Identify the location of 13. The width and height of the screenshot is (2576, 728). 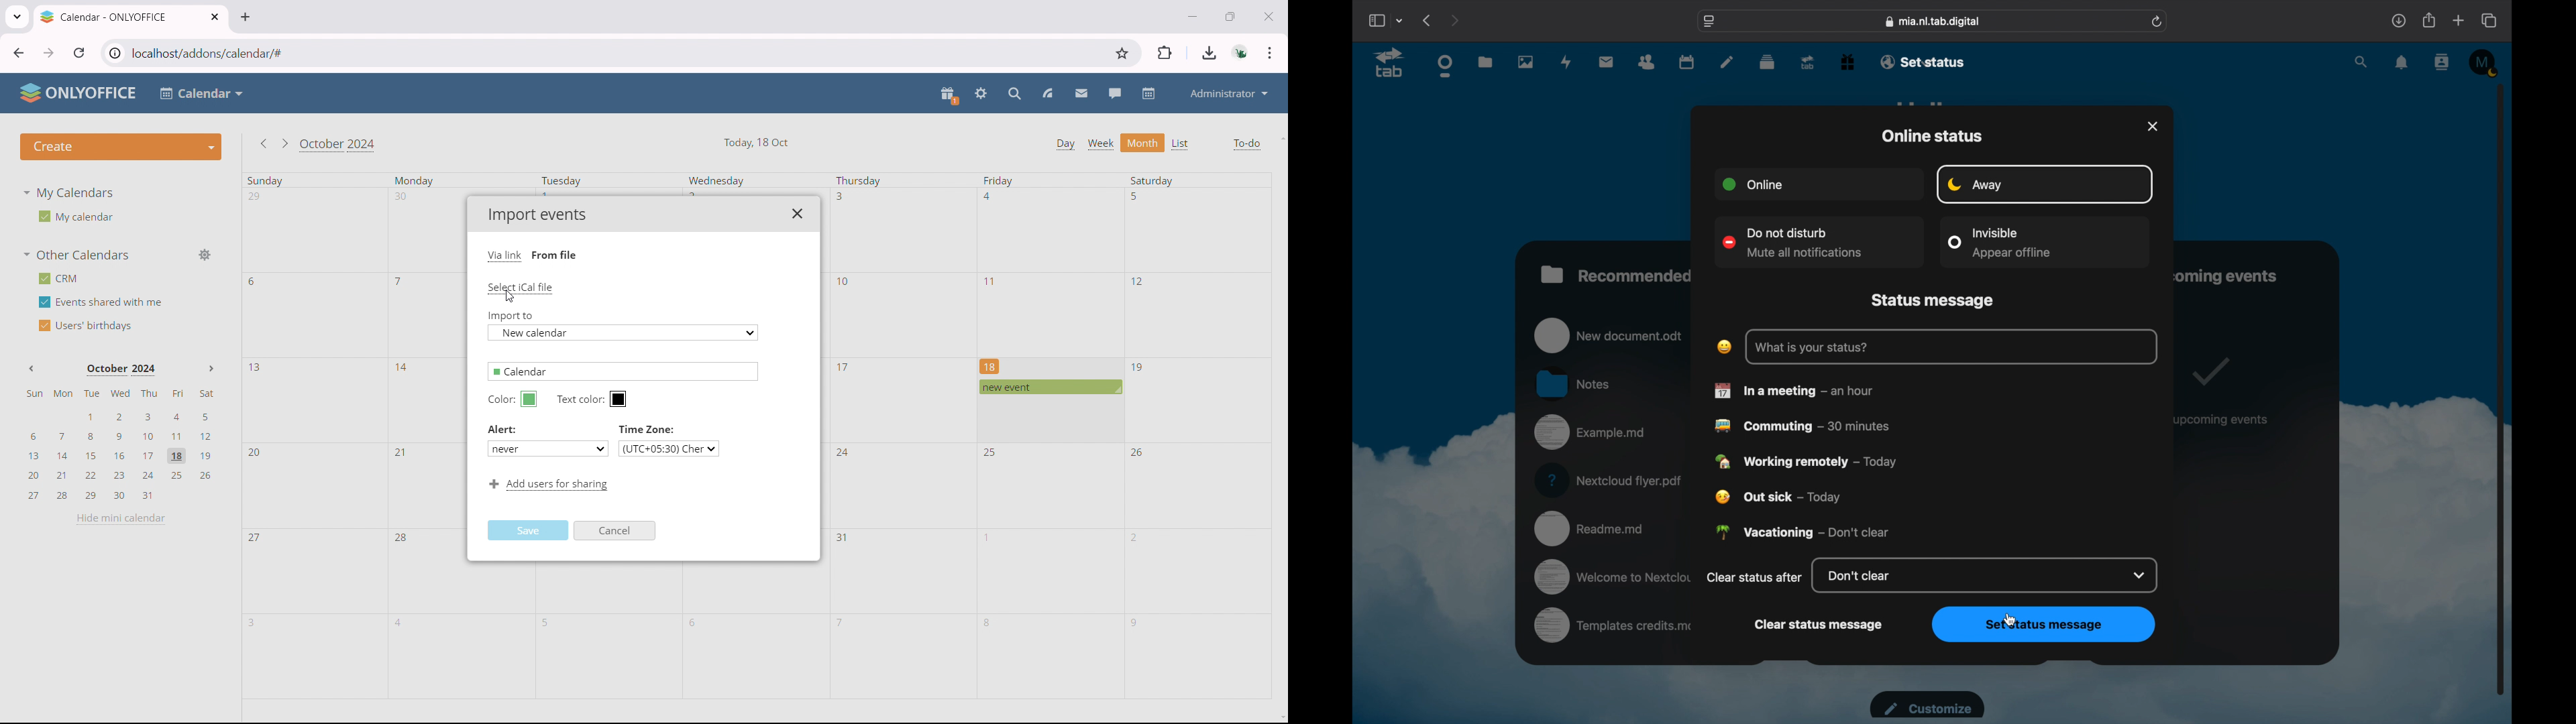
(256, 368).